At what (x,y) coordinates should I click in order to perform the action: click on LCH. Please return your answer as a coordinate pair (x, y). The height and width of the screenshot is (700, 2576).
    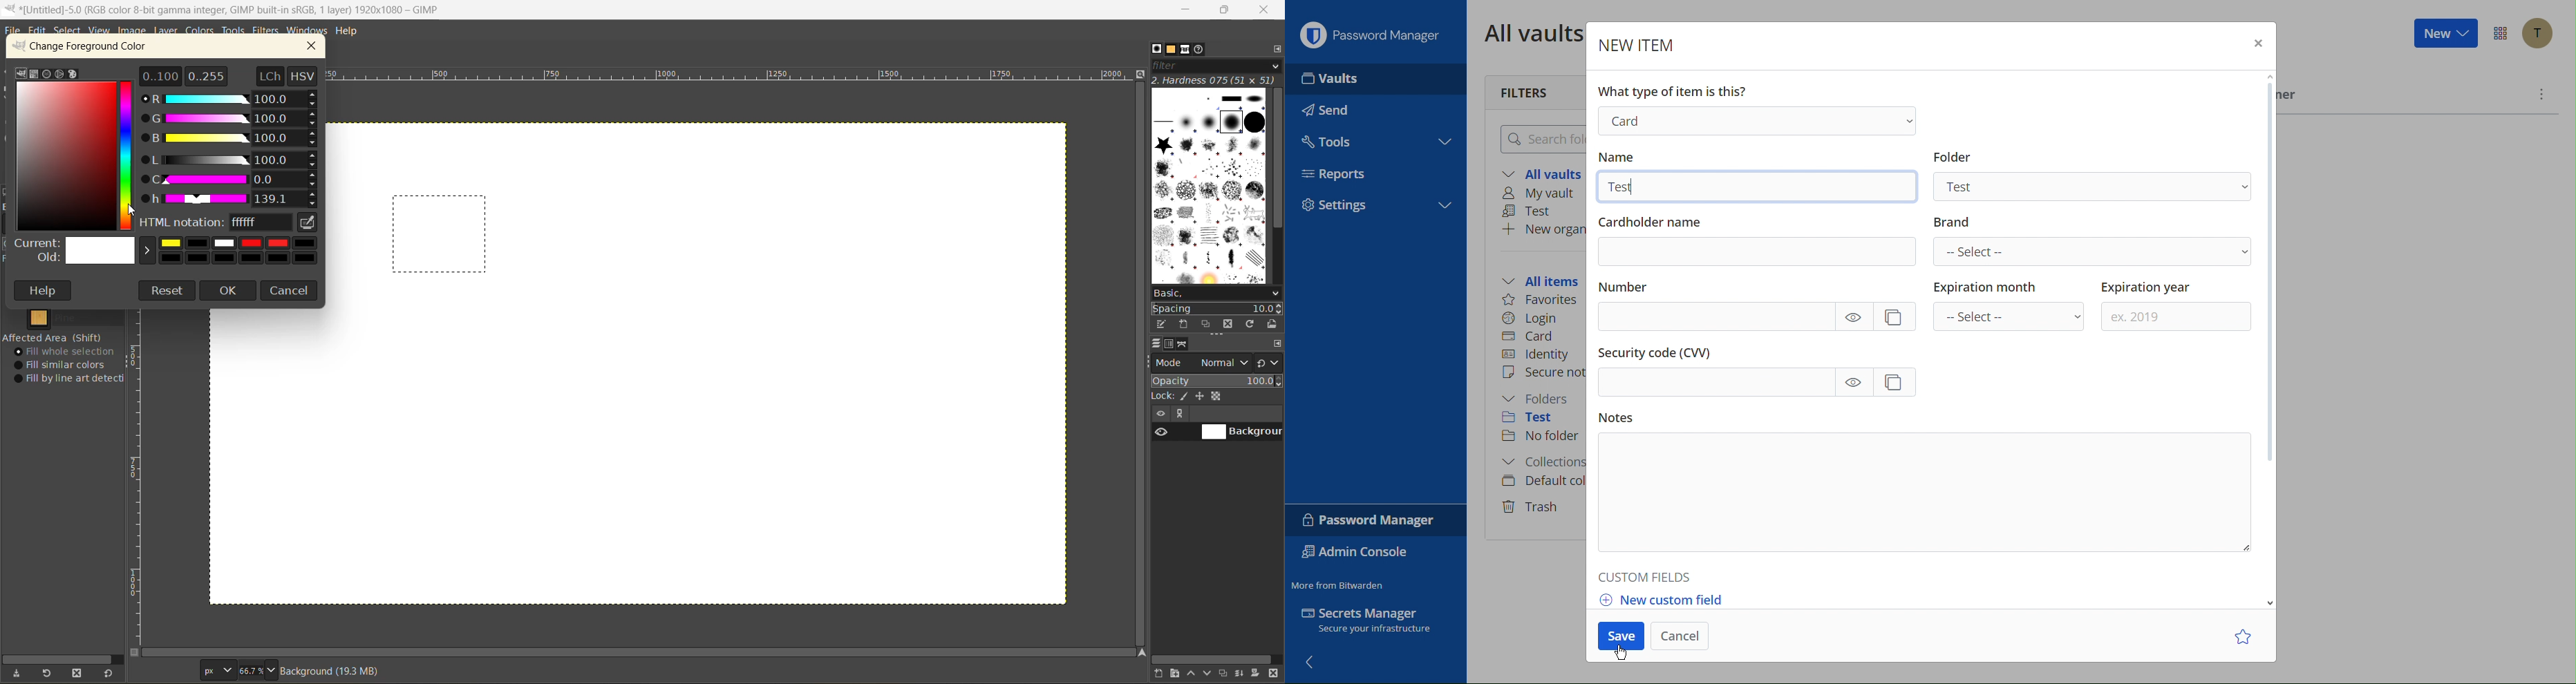
    Looking at the image, I should click on (268, 75).